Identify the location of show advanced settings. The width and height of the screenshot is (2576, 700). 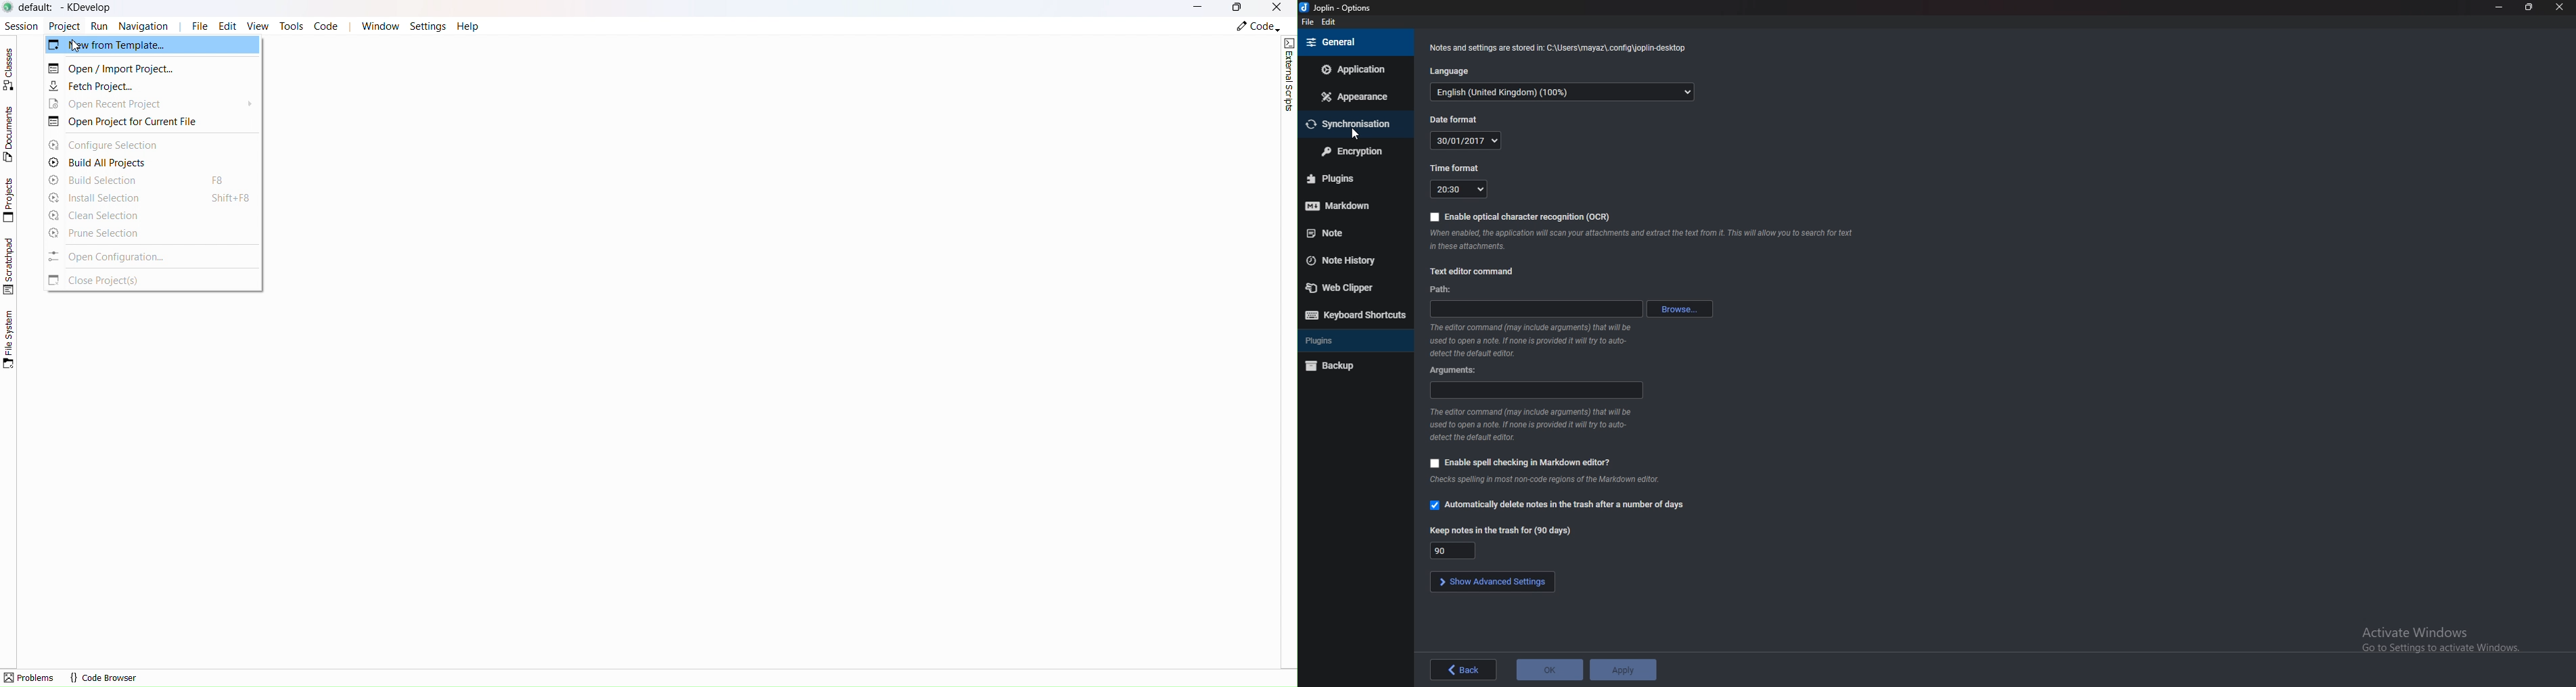
(1493, 582).